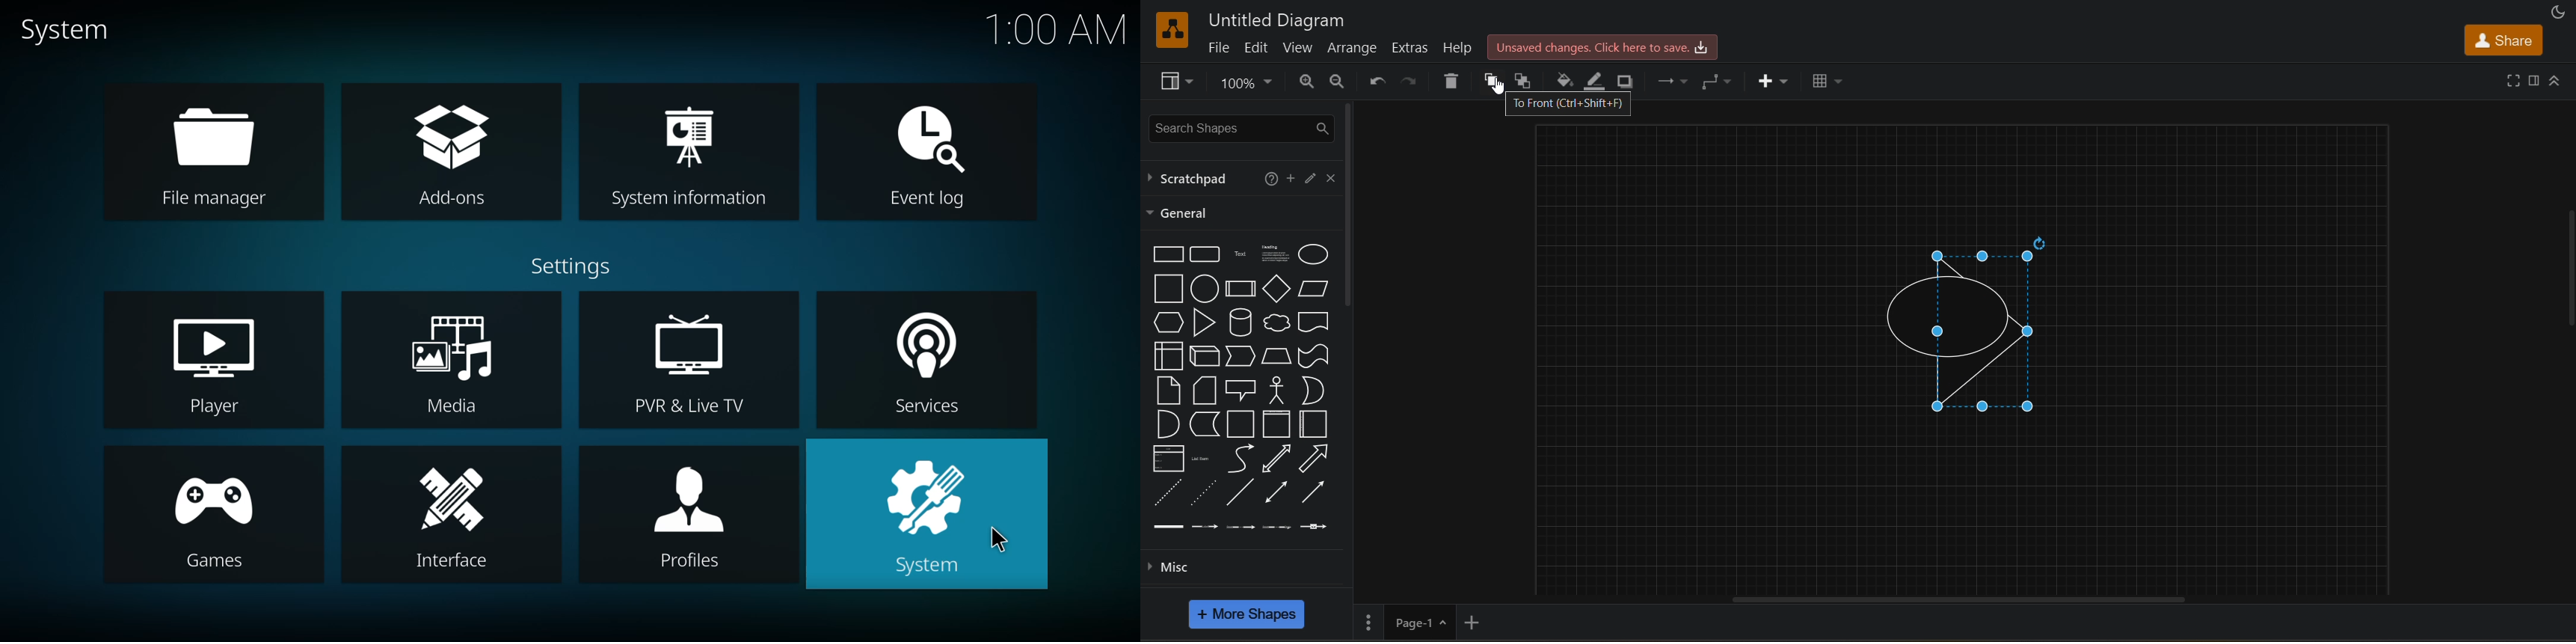 Image resolution: width=2576 pixels, height=644 pixels. What do you see at coordinates (1168, 288) in the screenshot?
I see `square` at bounding box center [1168, 288].